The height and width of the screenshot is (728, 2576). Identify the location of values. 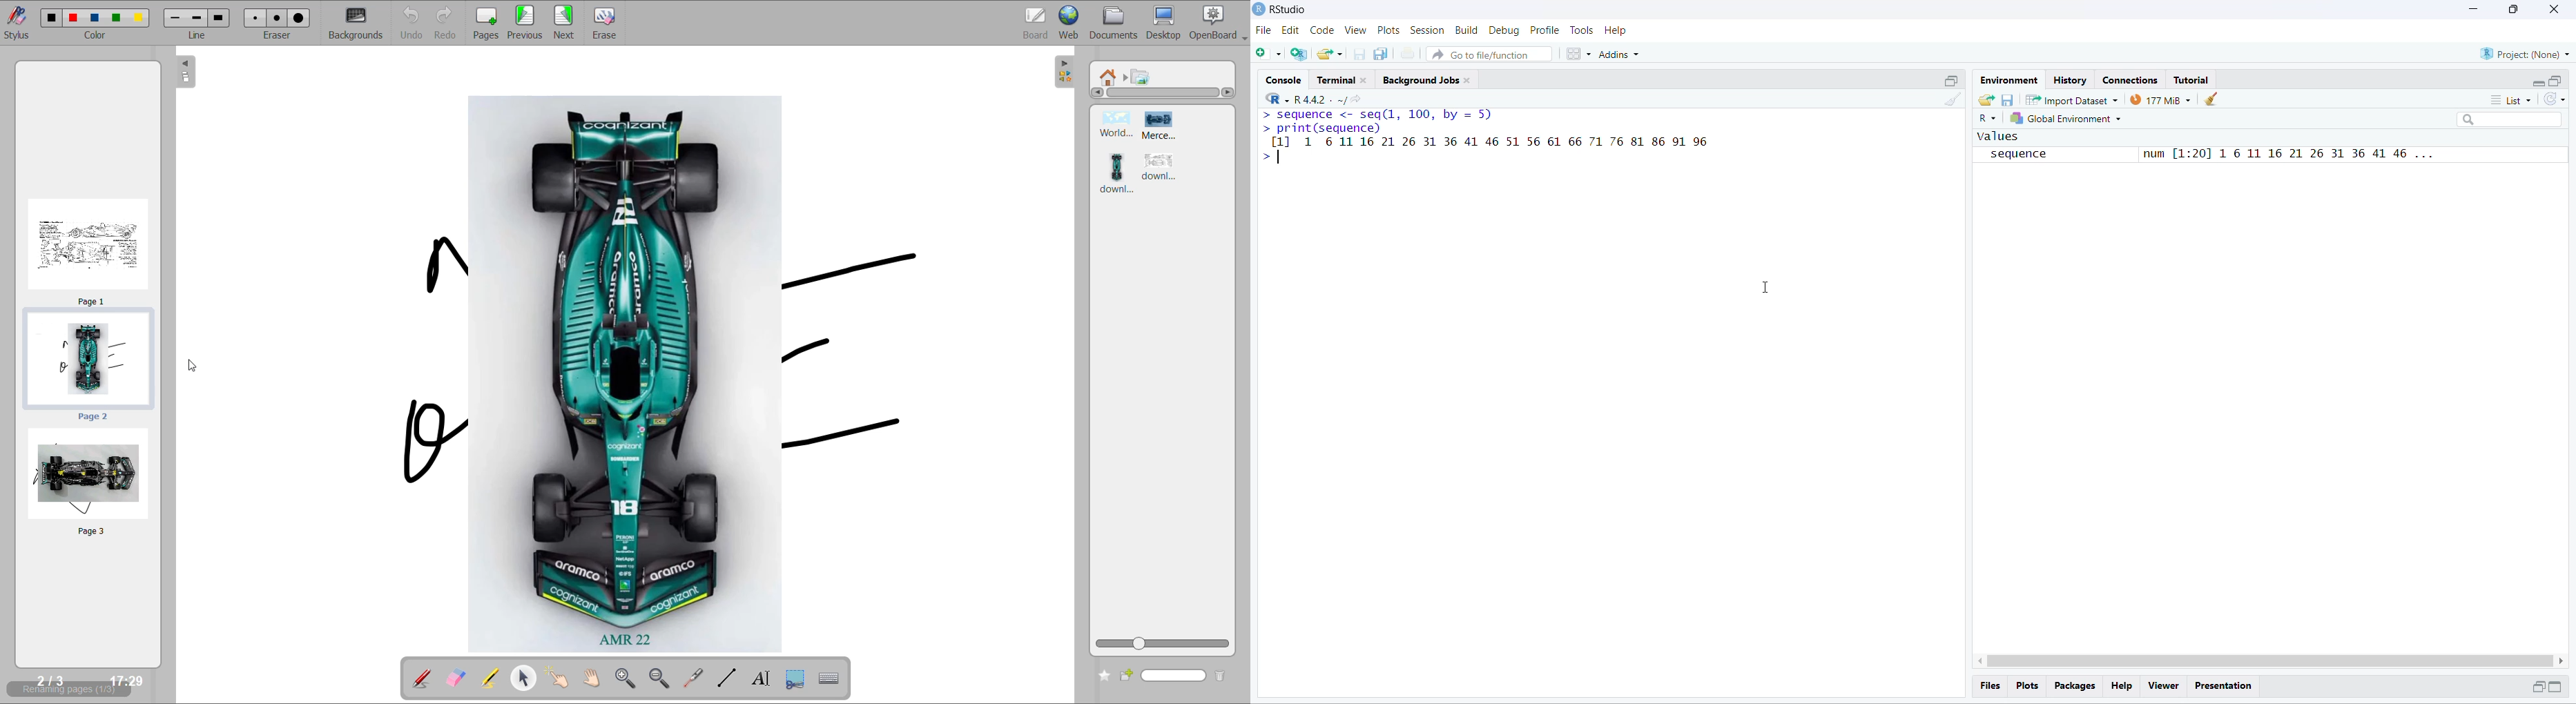
(1999, 136).